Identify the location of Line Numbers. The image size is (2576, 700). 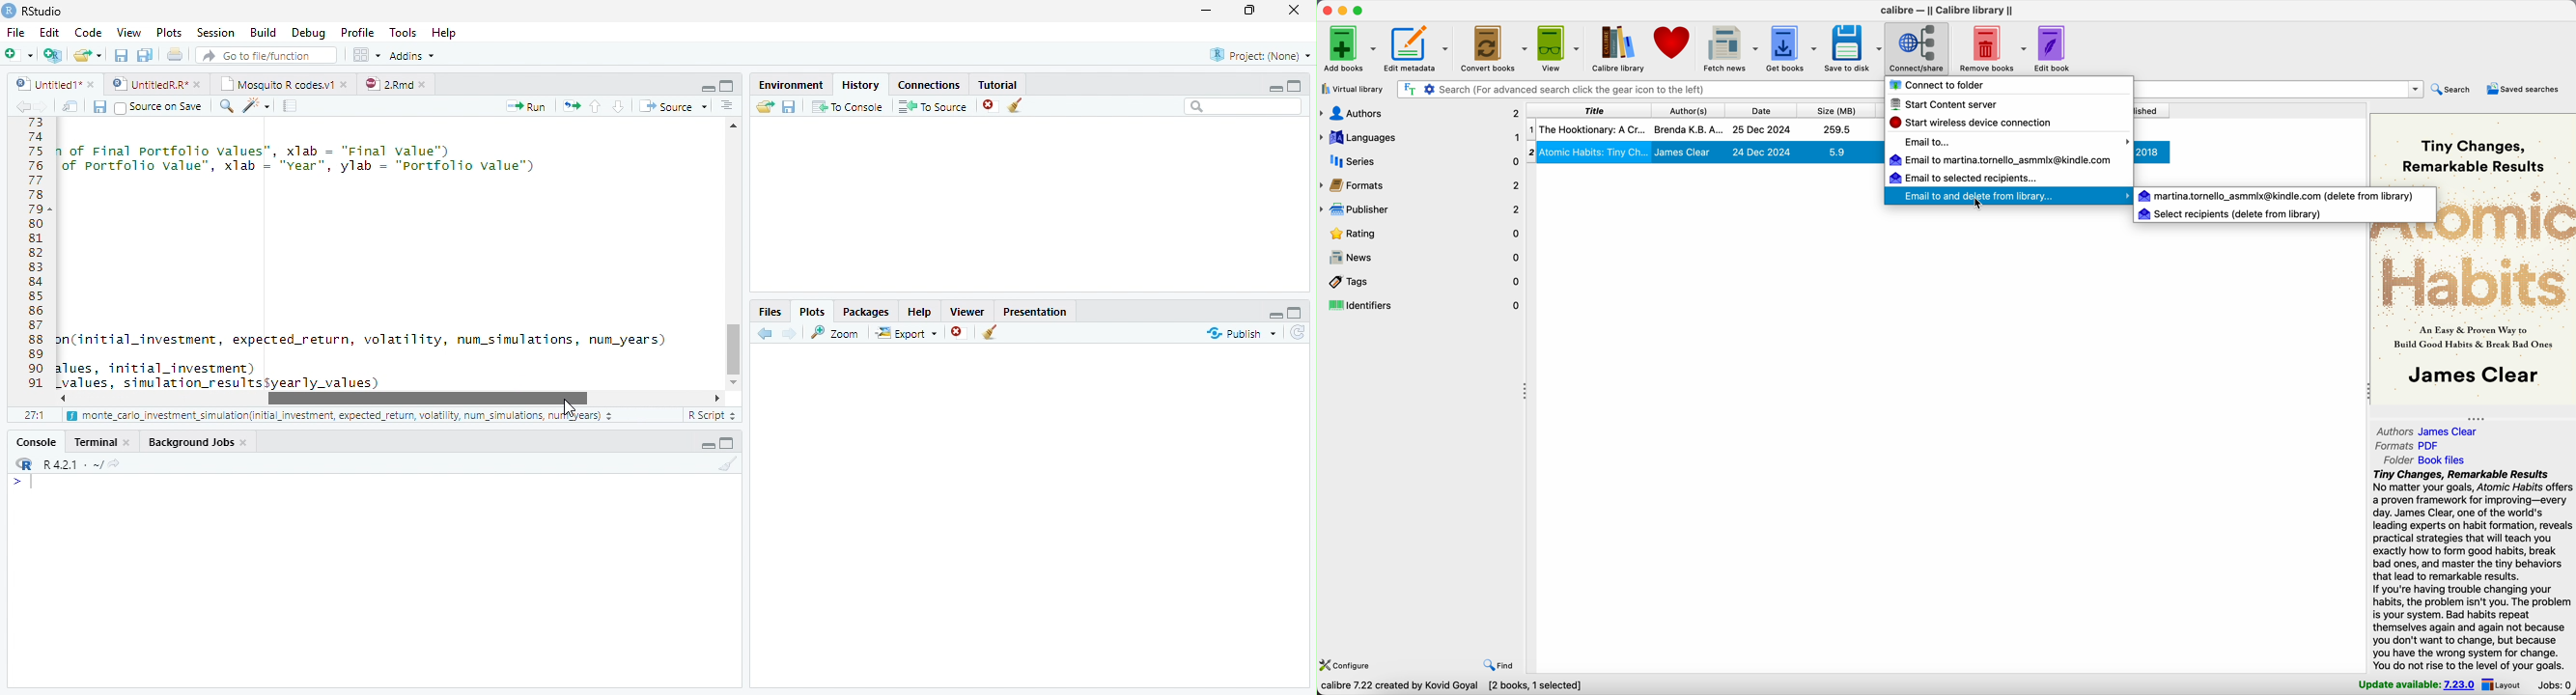
(34, 261).